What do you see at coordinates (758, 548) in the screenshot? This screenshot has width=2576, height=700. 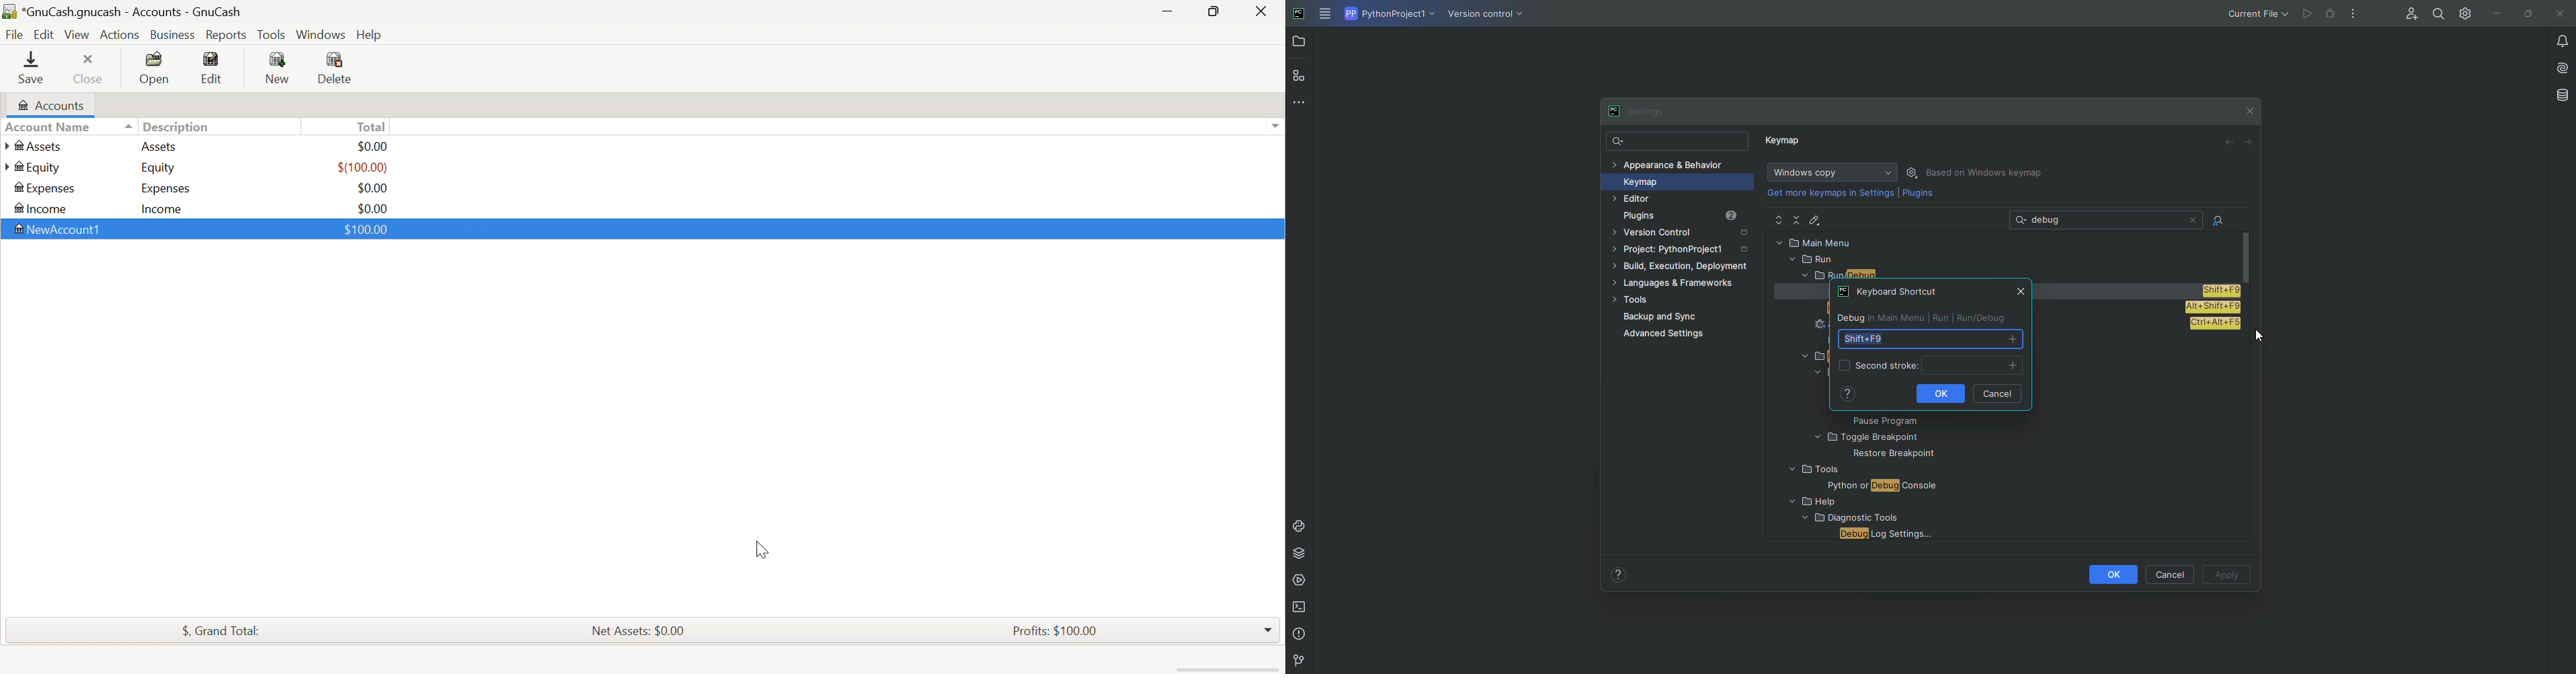 I see `cursor` at bounding box center [758, 548].